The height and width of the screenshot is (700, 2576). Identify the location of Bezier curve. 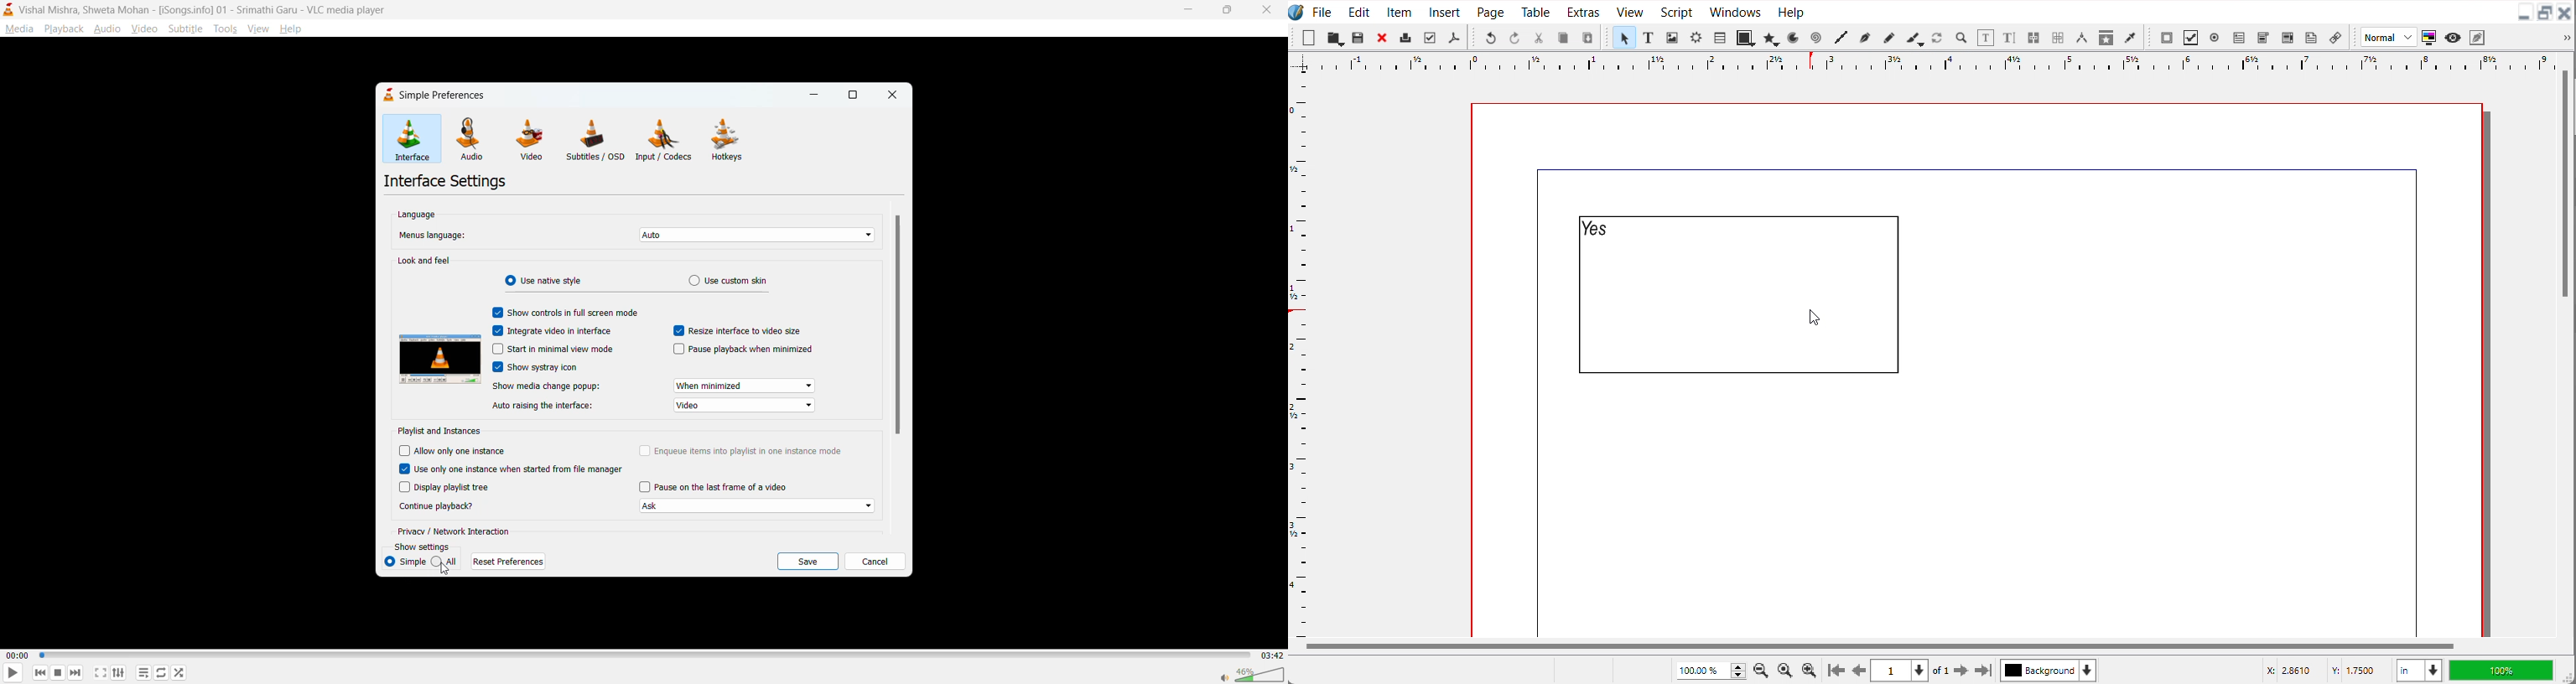
(1864, 38).